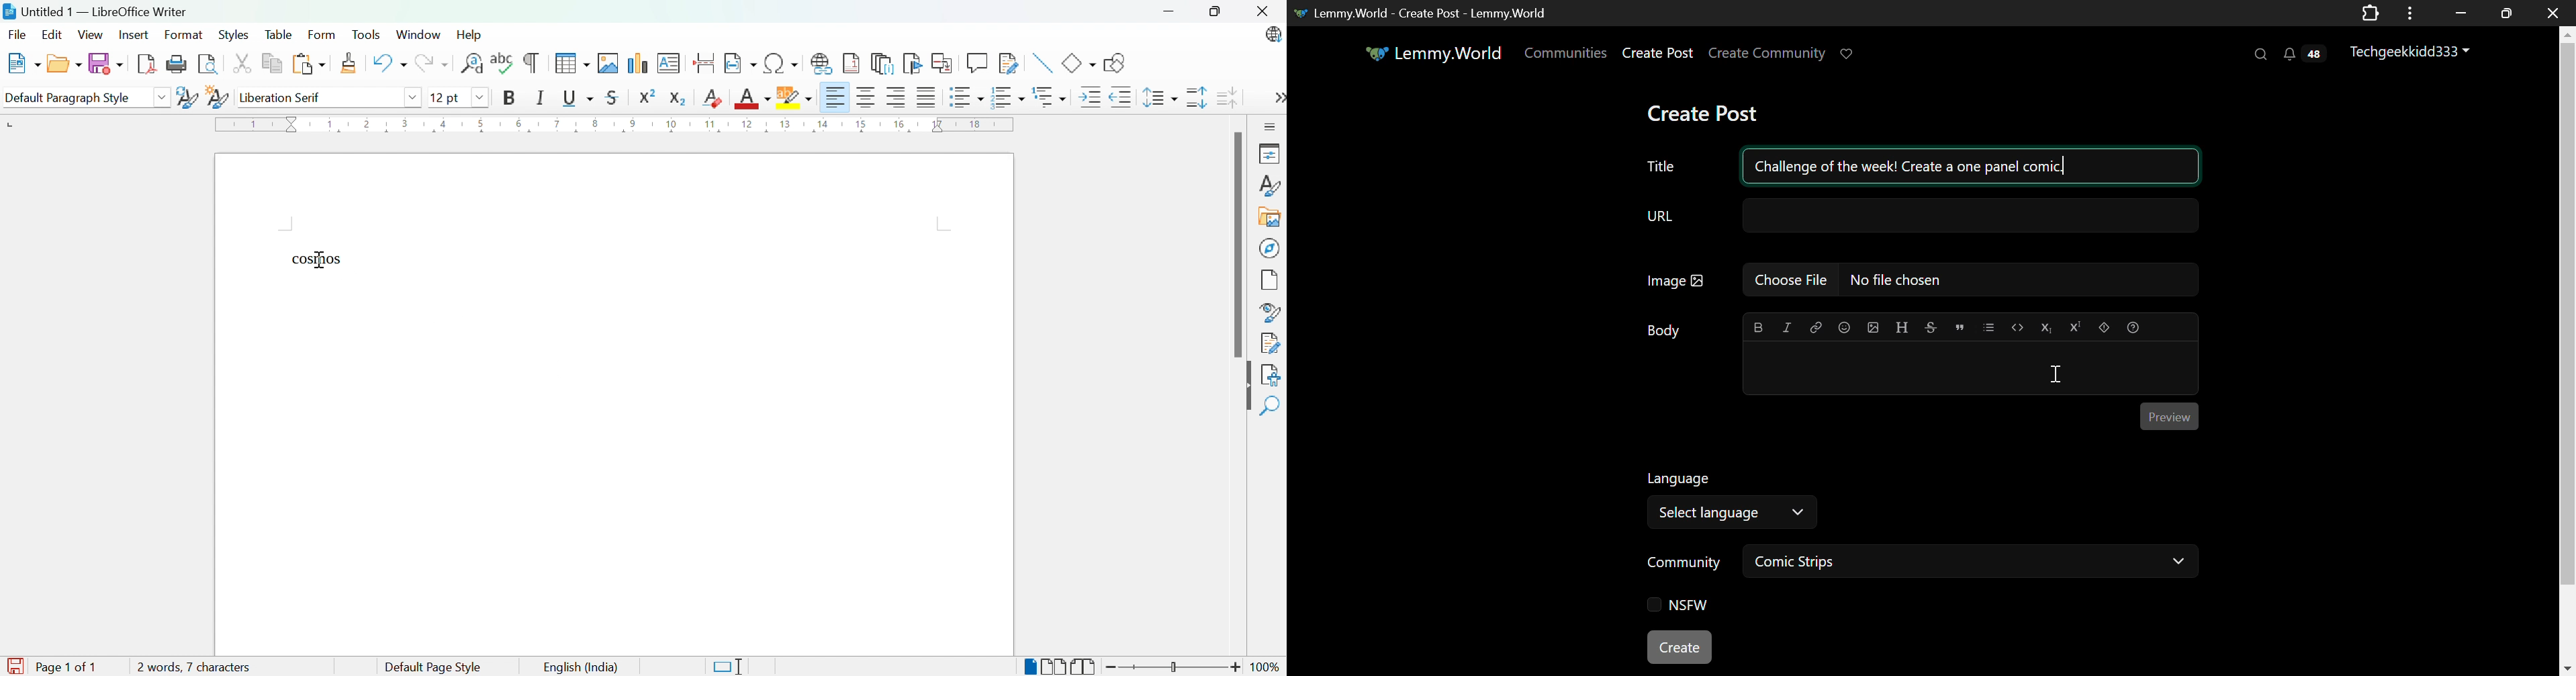 Image resolution: width=2576 pixels, height=700 pixels. What do you see at coordinates (1273, 376) in the screenshot?
I see `Accessibility check` at bounding box center [1273, 376].